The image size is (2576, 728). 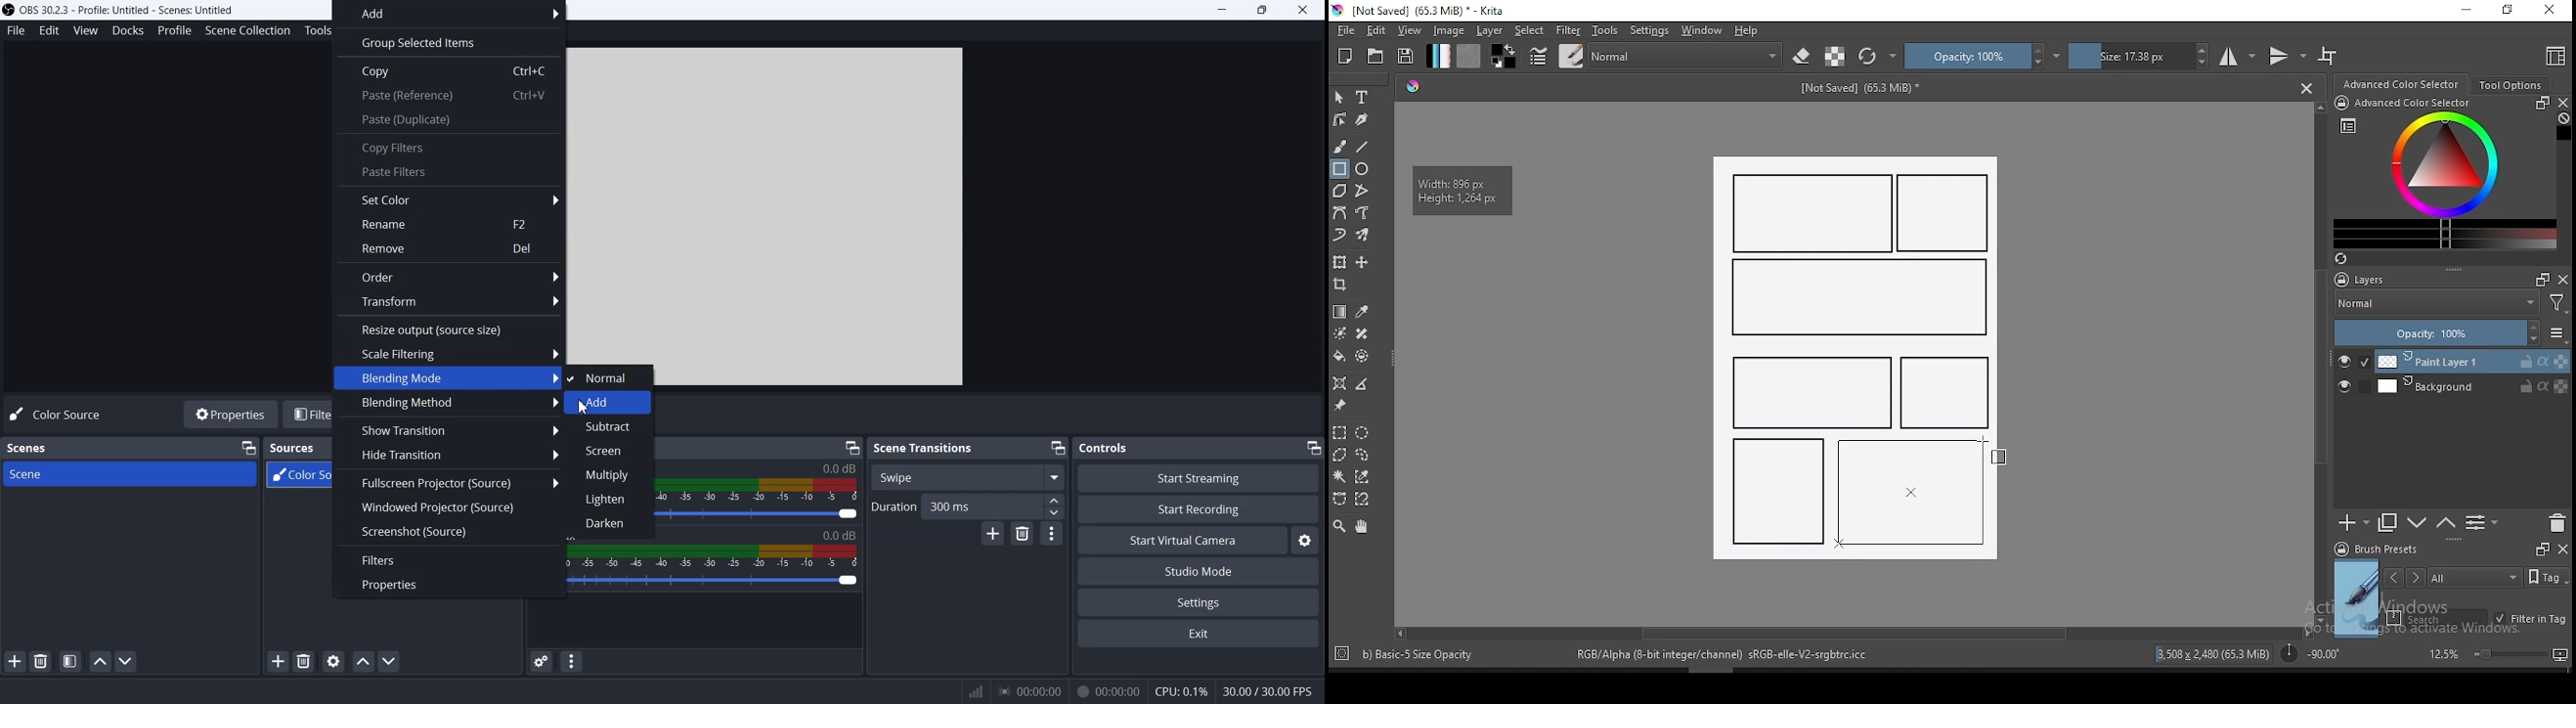 I want to click on help, so click(x=1750, y=31).